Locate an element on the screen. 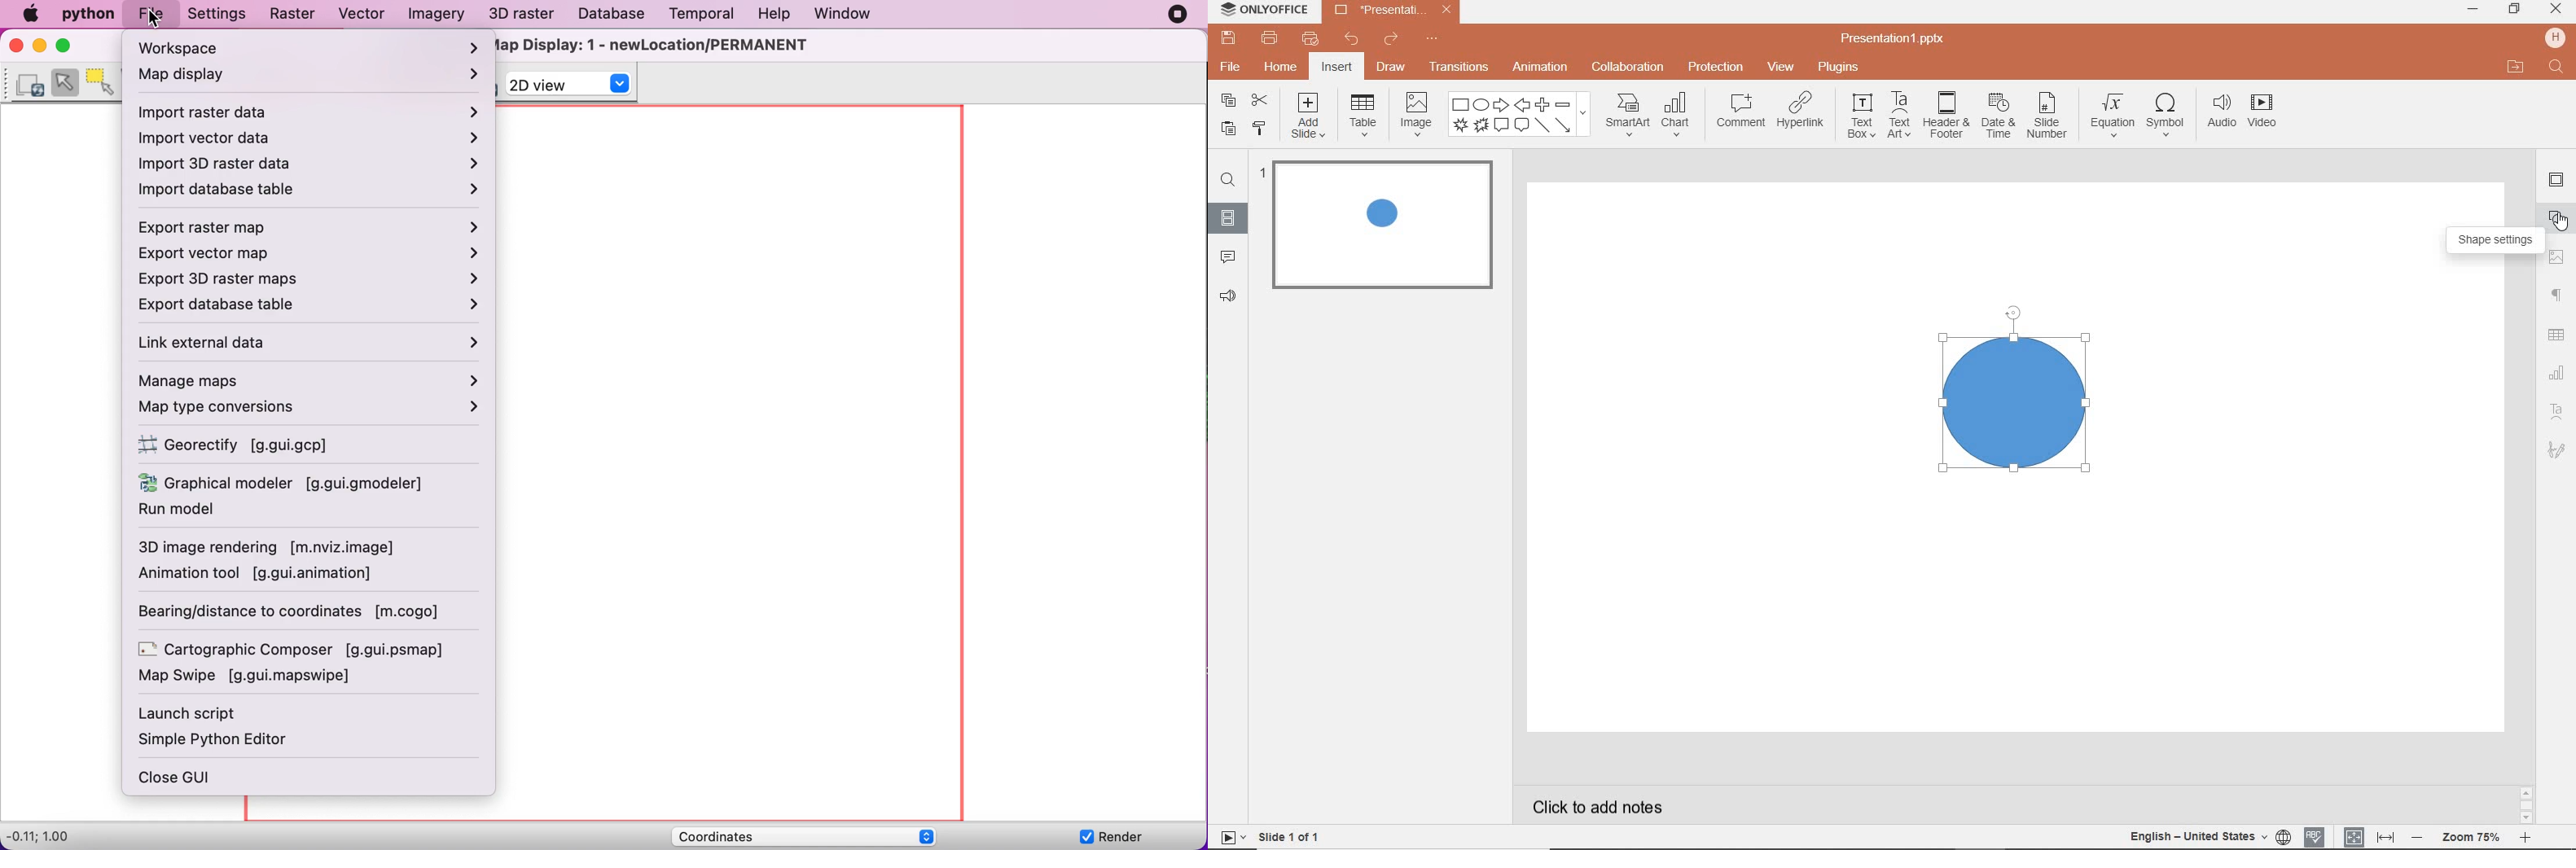  plugins is located at coordinates (1840, 68).